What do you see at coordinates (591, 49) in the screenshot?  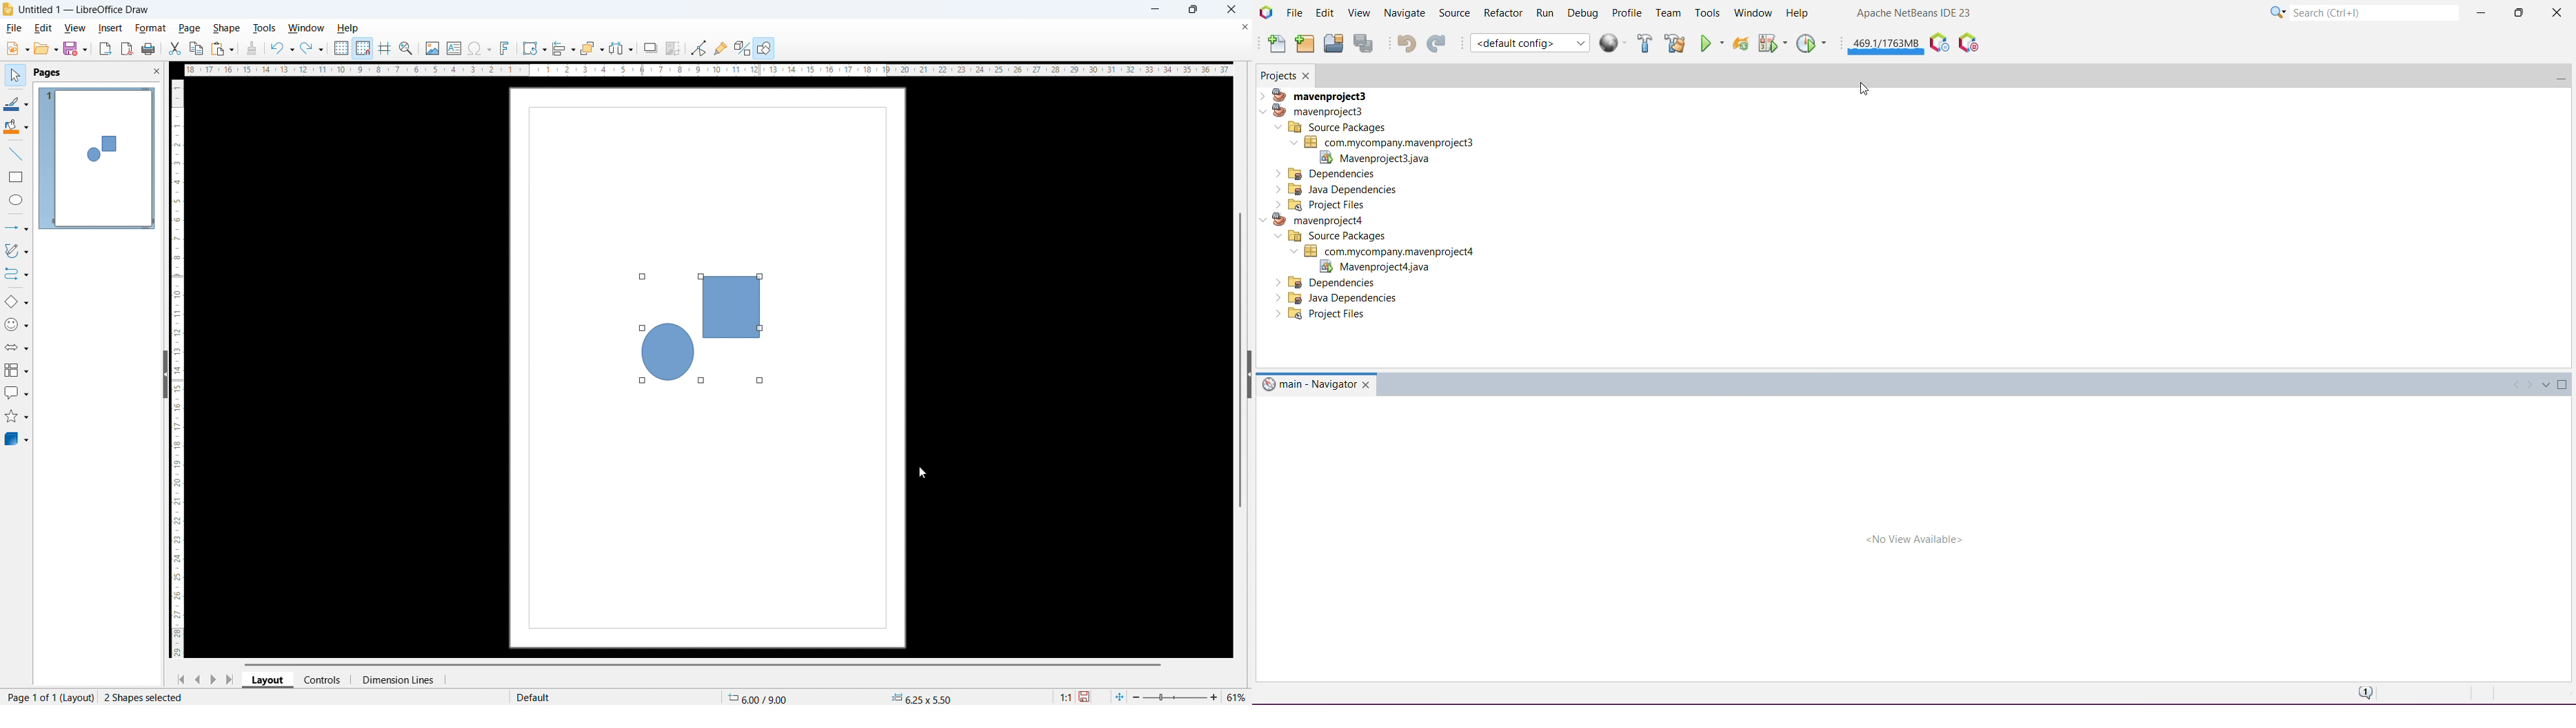 I see `arrange` at bounding box center [591, 49].